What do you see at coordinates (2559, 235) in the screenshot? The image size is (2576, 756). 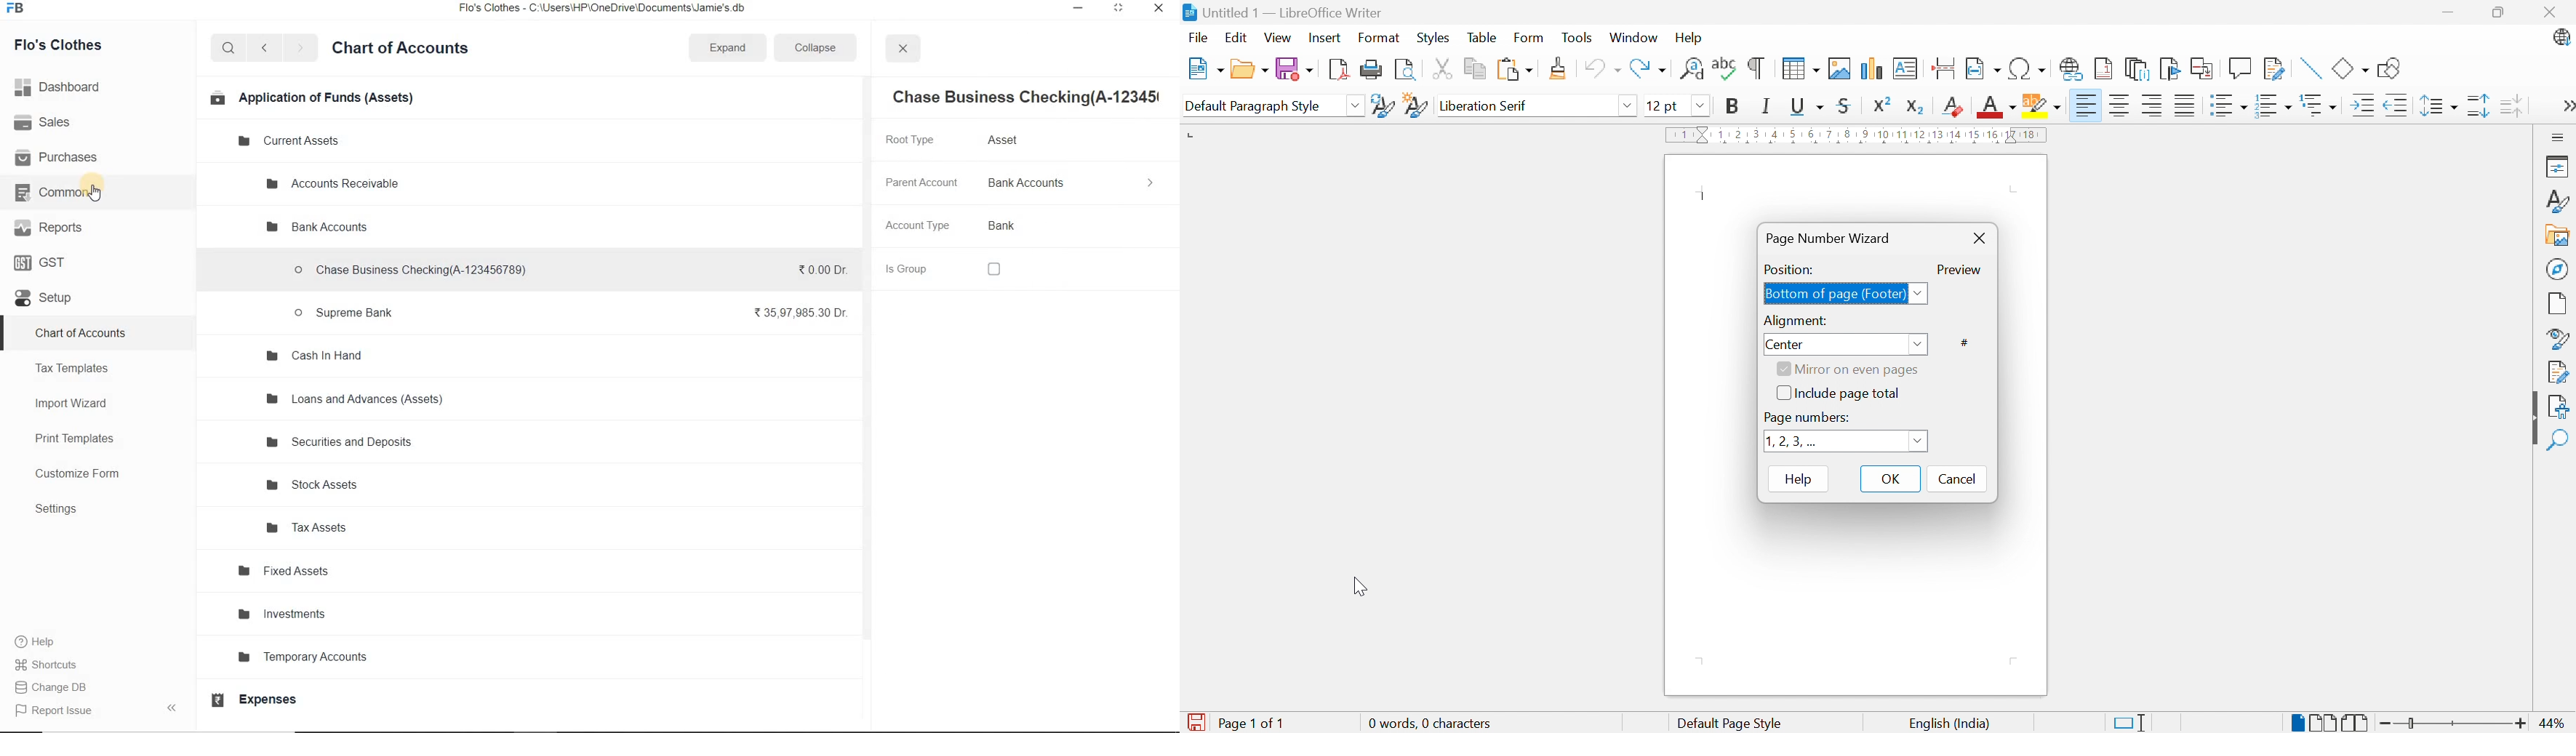 I see `Gallery` at bounding box center [2559, 235].